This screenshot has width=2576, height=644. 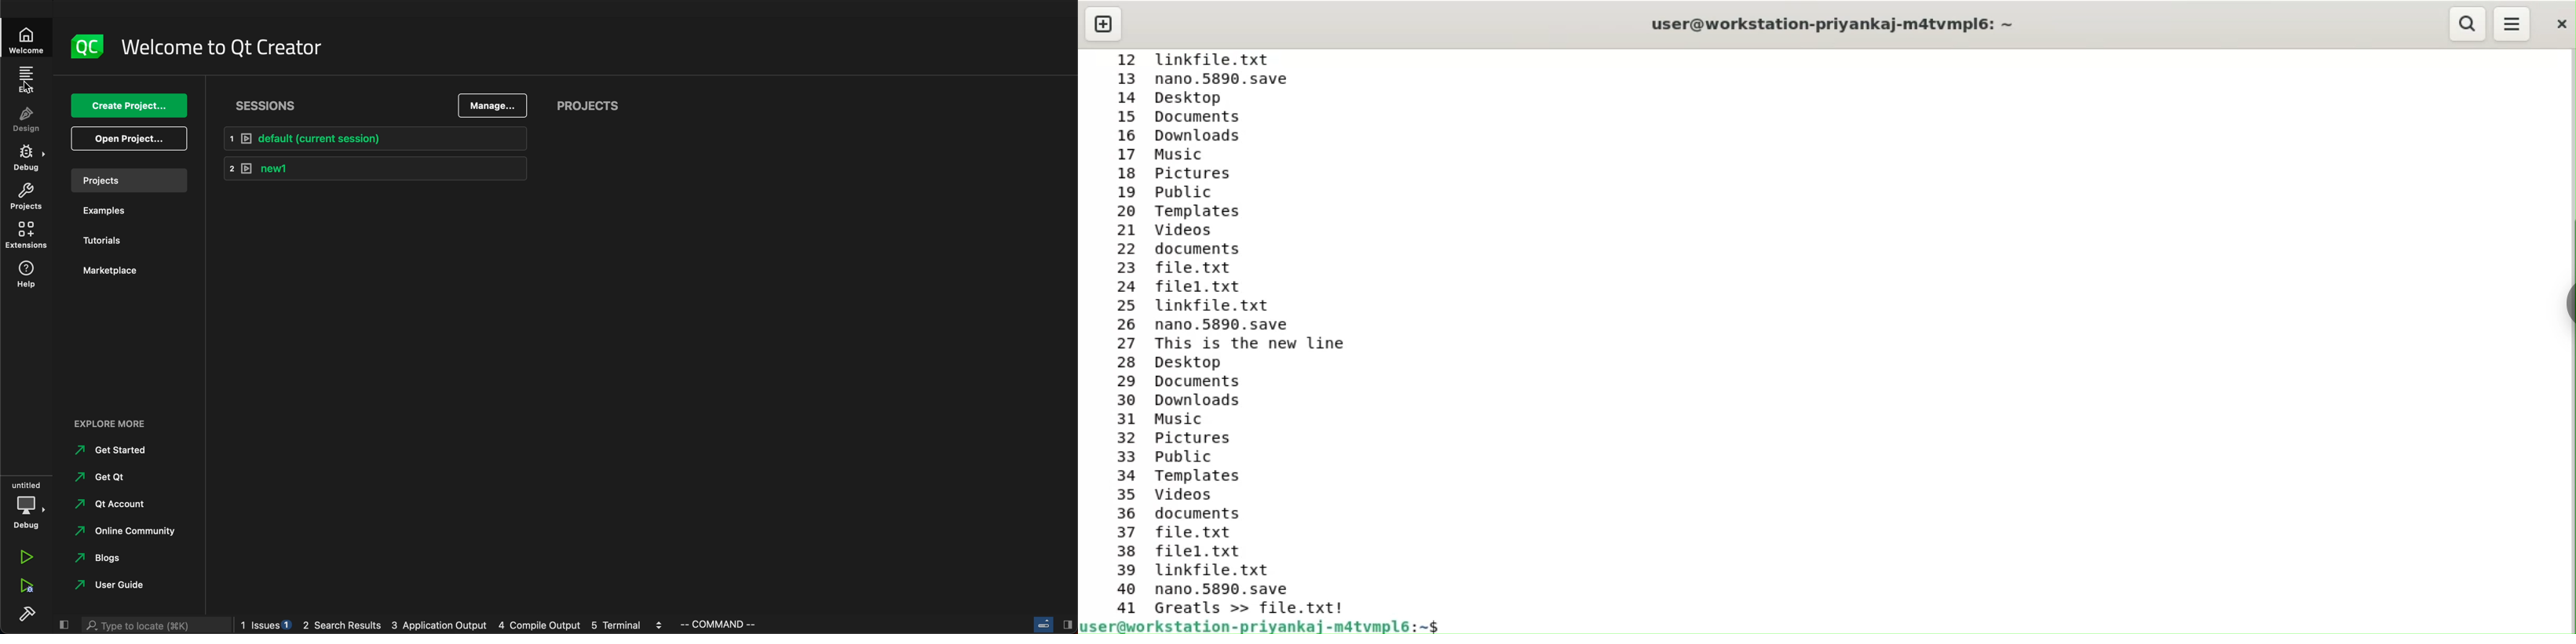 I want to click on Curser, so click(x=31, y=86).